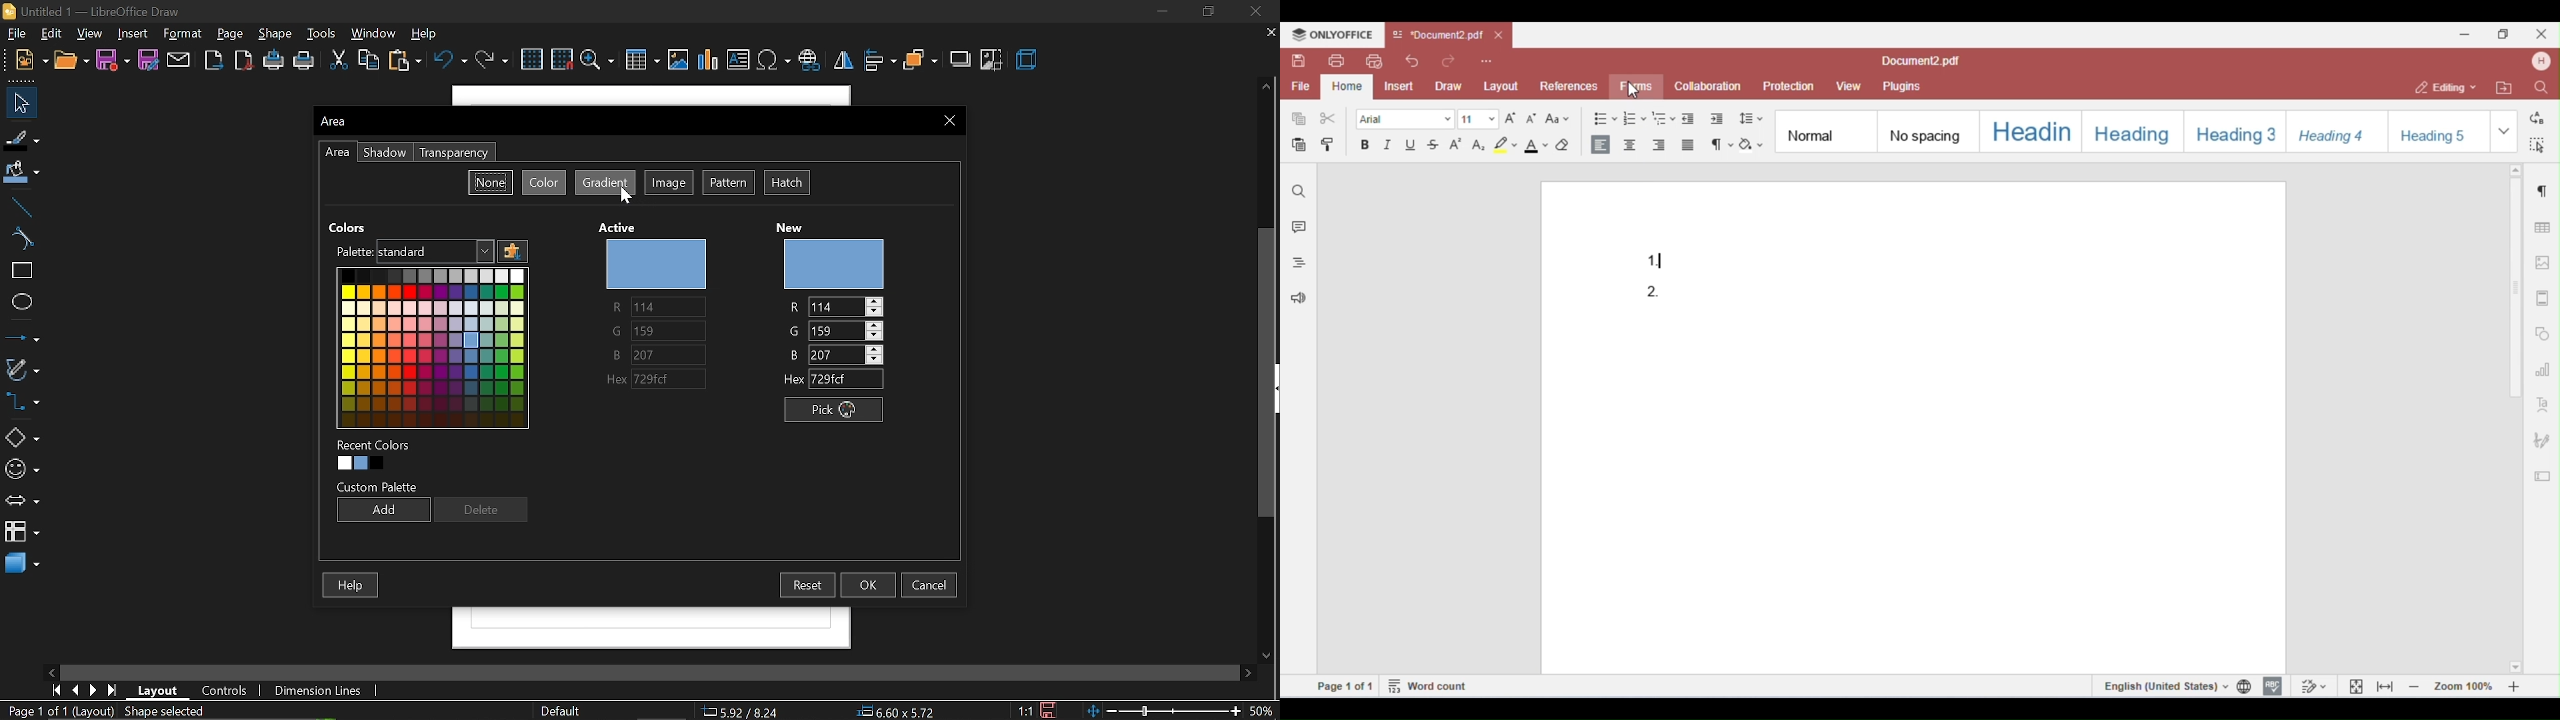 This screenshot has width=2576, height=728. What do you see at coordinates (21, 103) in the screenshot?
I see `select` at bounding box center [21, 103].